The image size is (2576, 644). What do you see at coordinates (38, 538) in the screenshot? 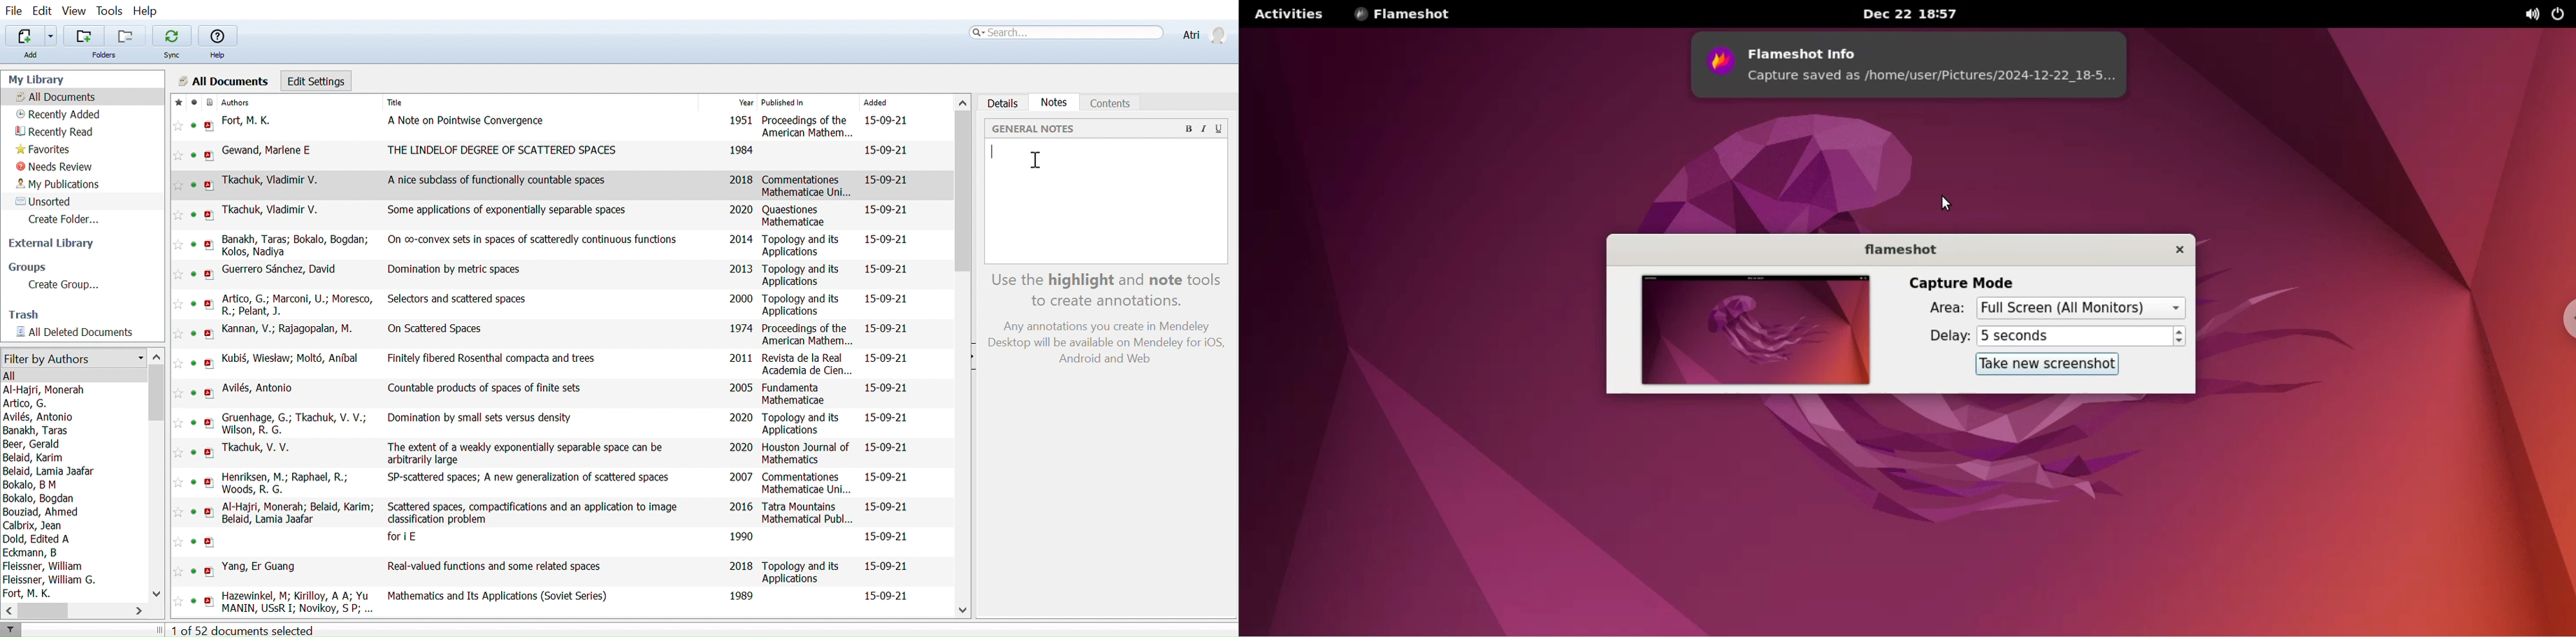
I see `Dold, Edited A` at bounding box center [38, 538].